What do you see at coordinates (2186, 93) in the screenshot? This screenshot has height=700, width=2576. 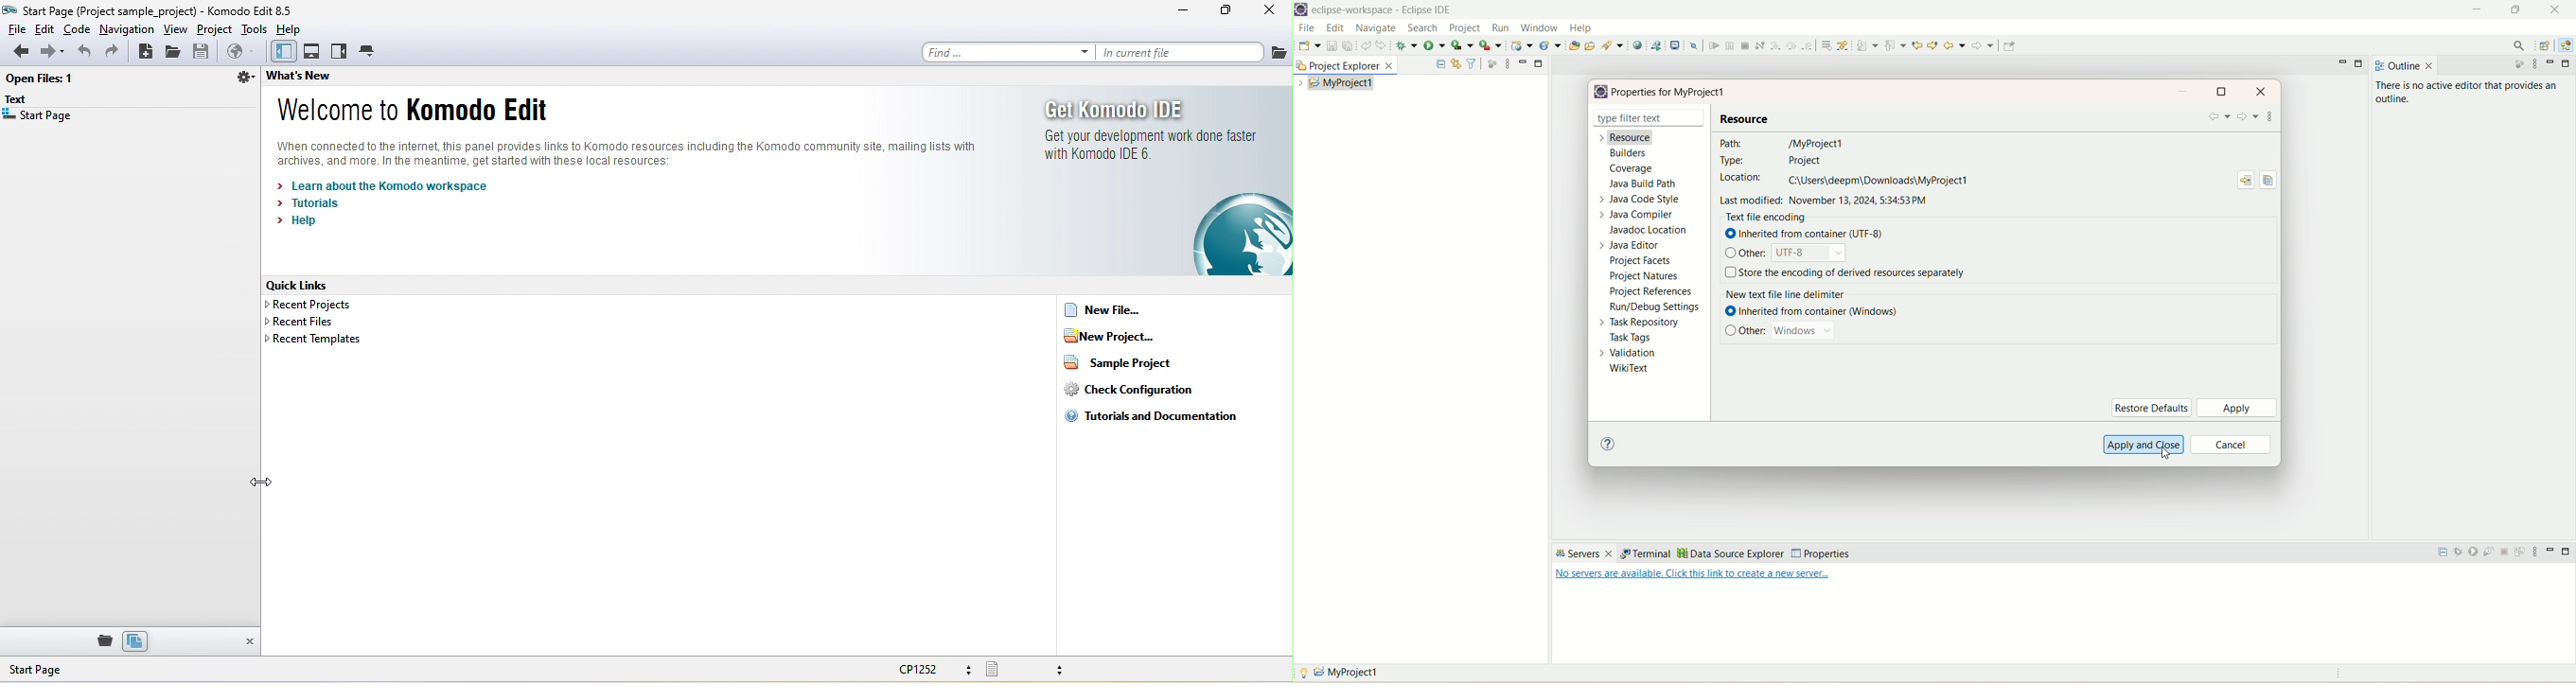 I see `minimize` at bounding box center [2186, 93].